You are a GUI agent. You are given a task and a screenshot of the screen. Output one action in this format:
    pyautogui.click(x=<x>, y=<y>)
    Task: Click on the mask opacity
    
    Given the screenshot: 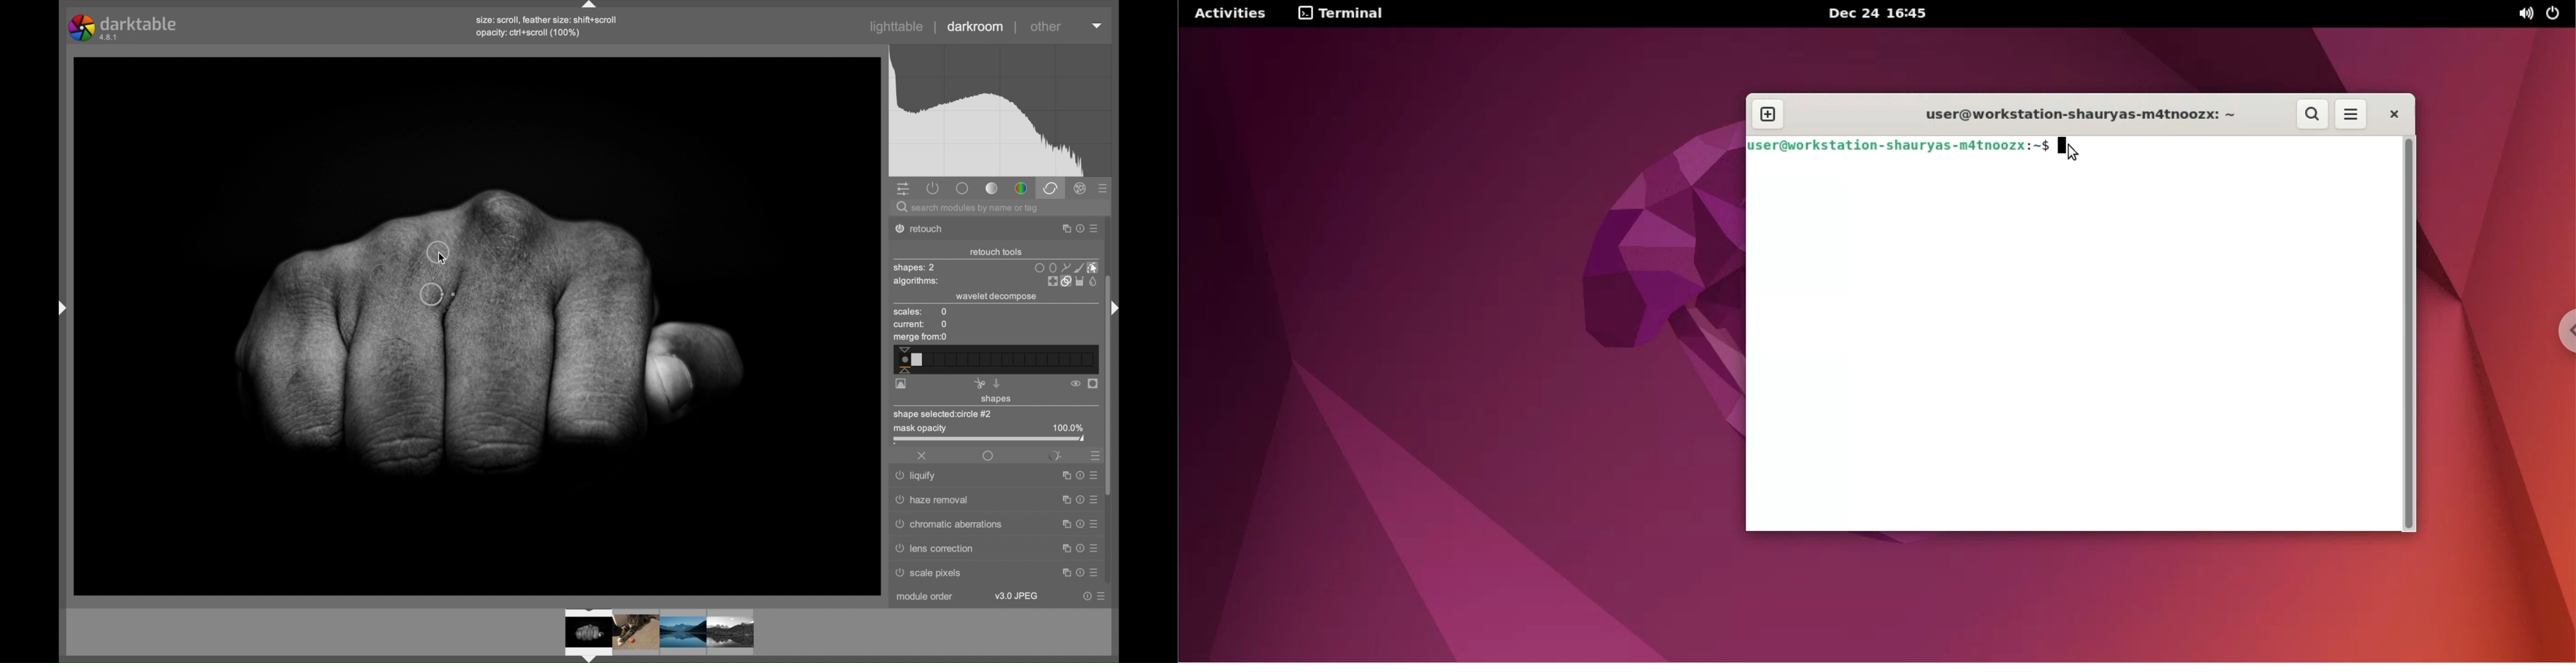 What is the action you would take?
    pyautogui.click(x=919, y=430)
    